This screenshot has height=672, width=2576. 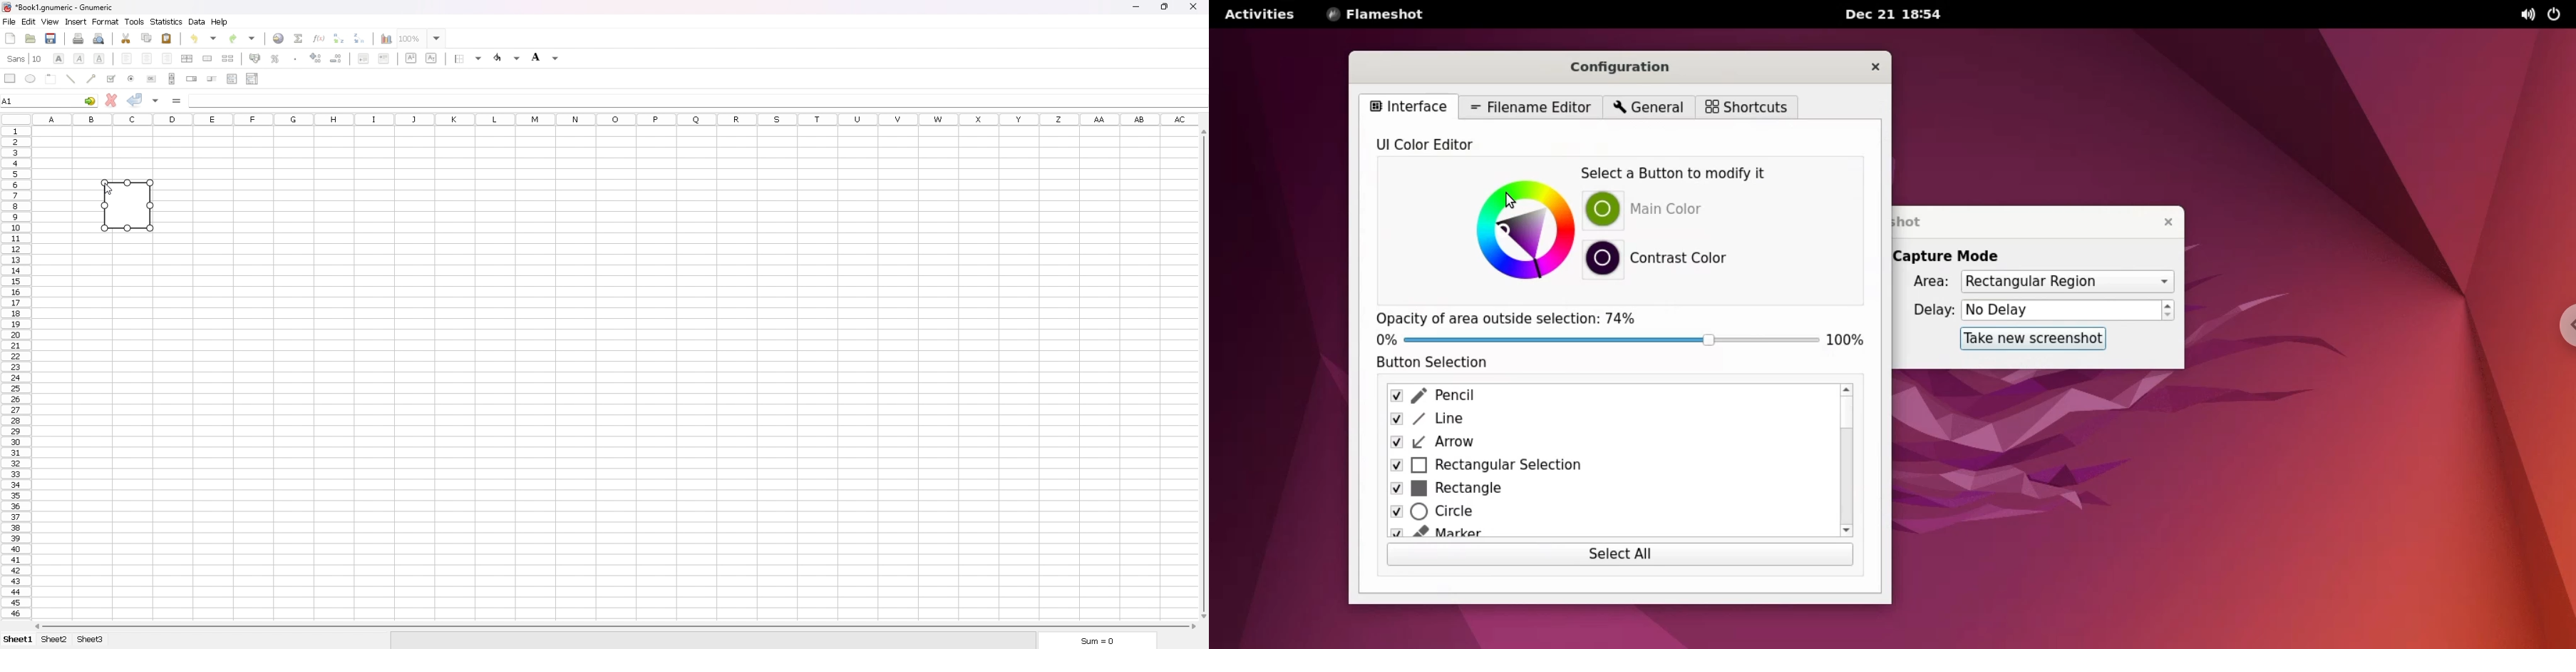 What do you see at coordinates (9, 22) in the screenshot?
I see `file` at bounding box center [9, 22].